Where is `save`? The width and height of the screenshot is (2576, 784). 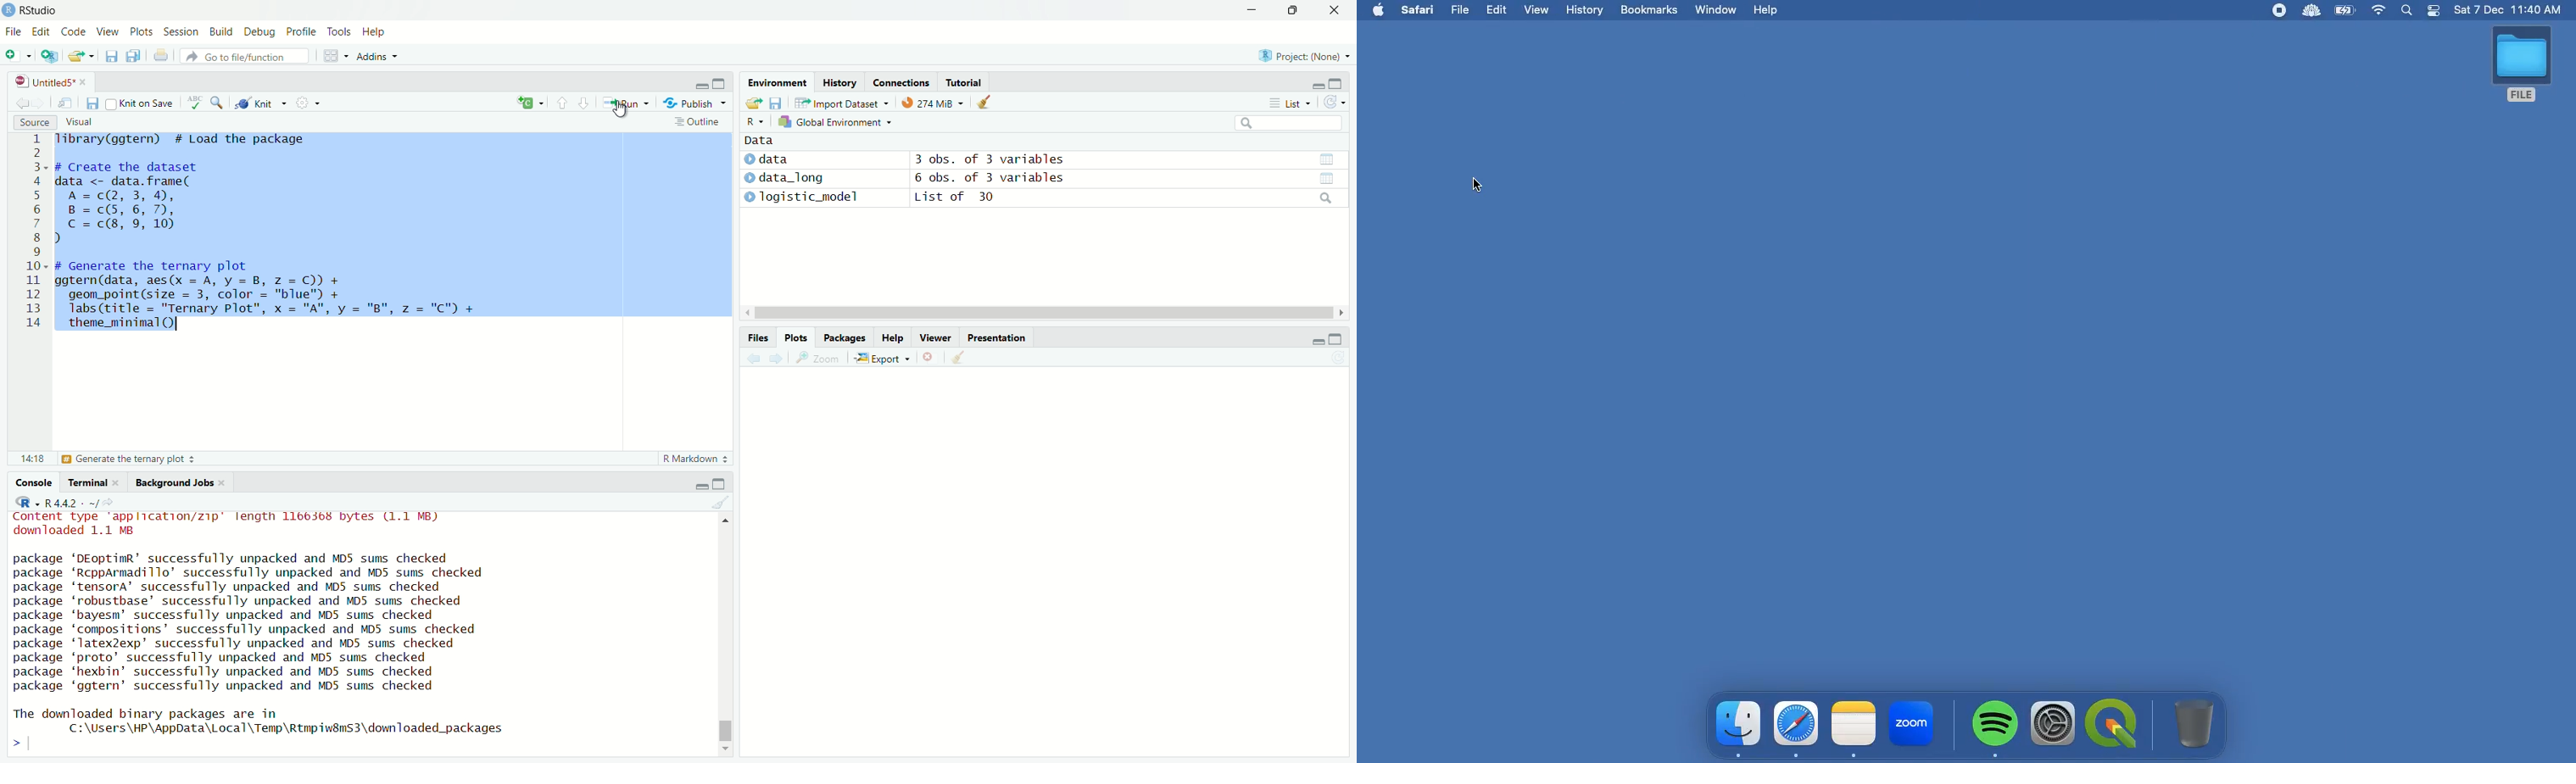 save is located at coordinates (110, 59).